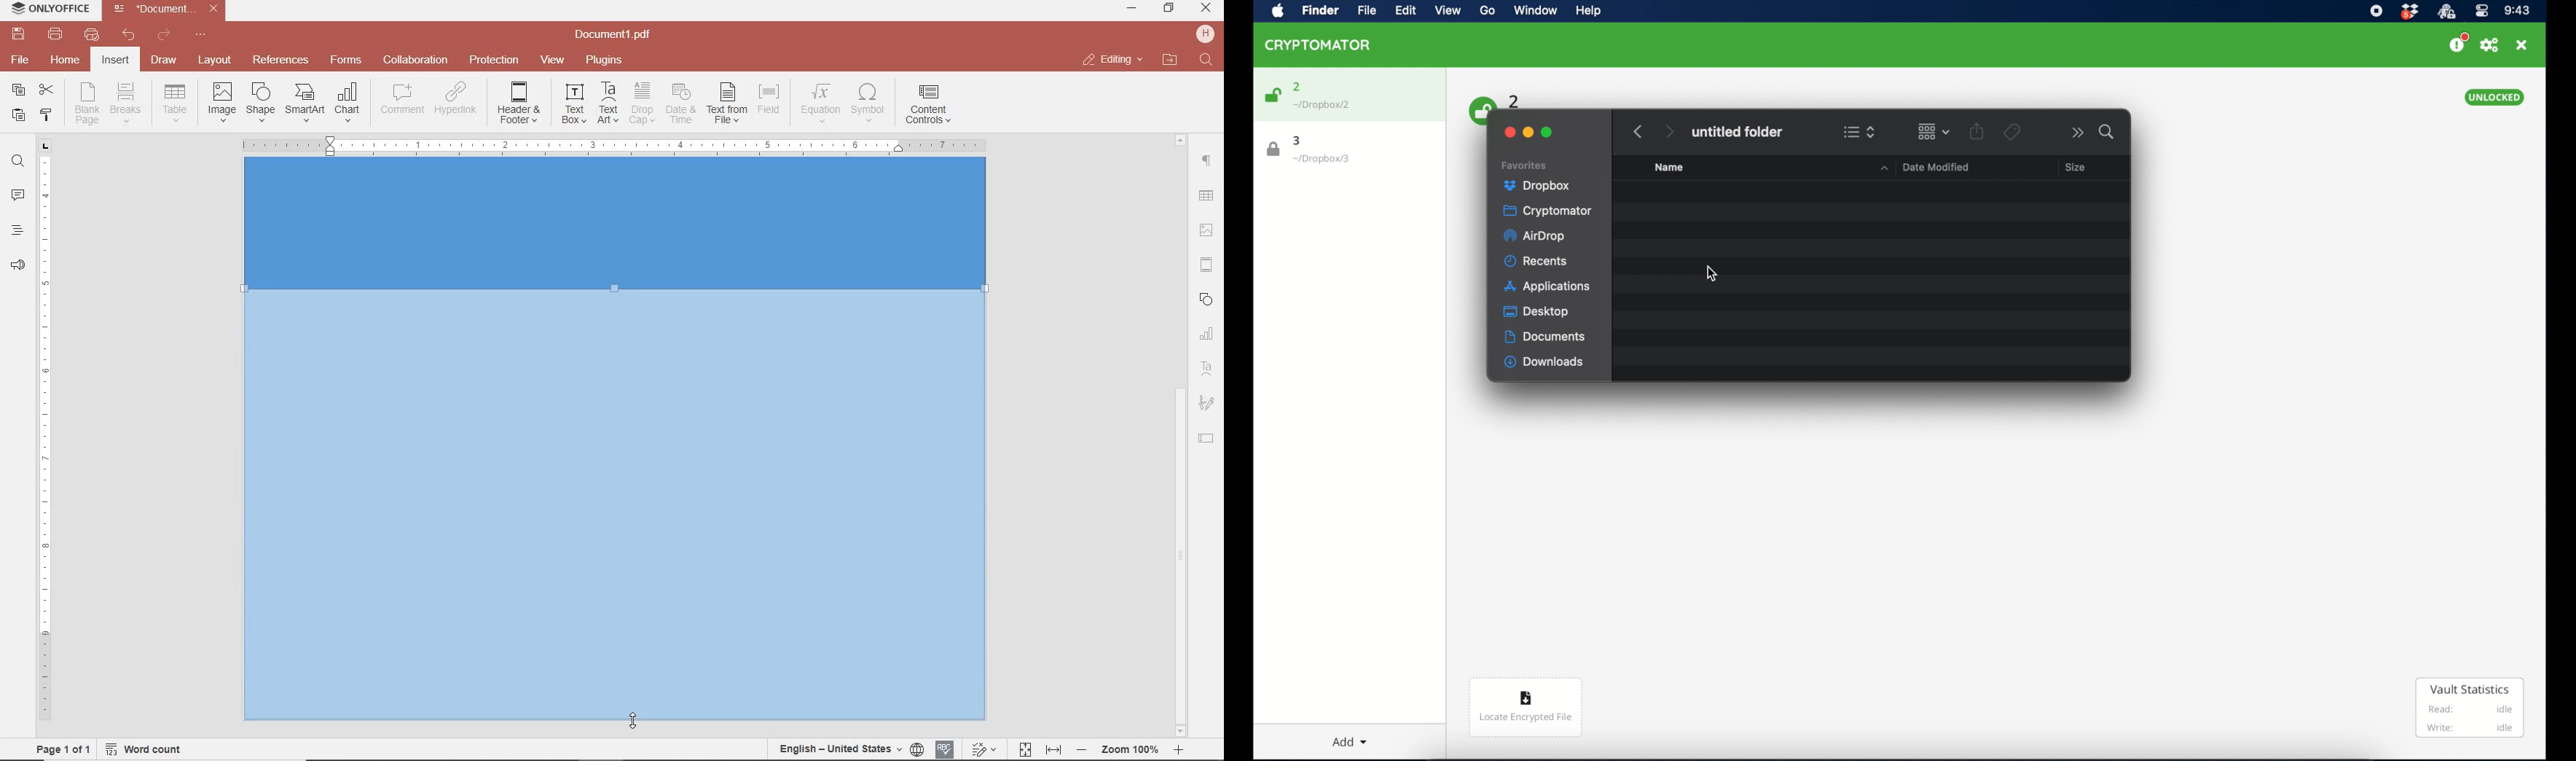 This screenshot has height=784, width=2576. What do you see at coordinates (2108, 132) in the screenshot?
I see `search` at bounding box center [2108, 132].